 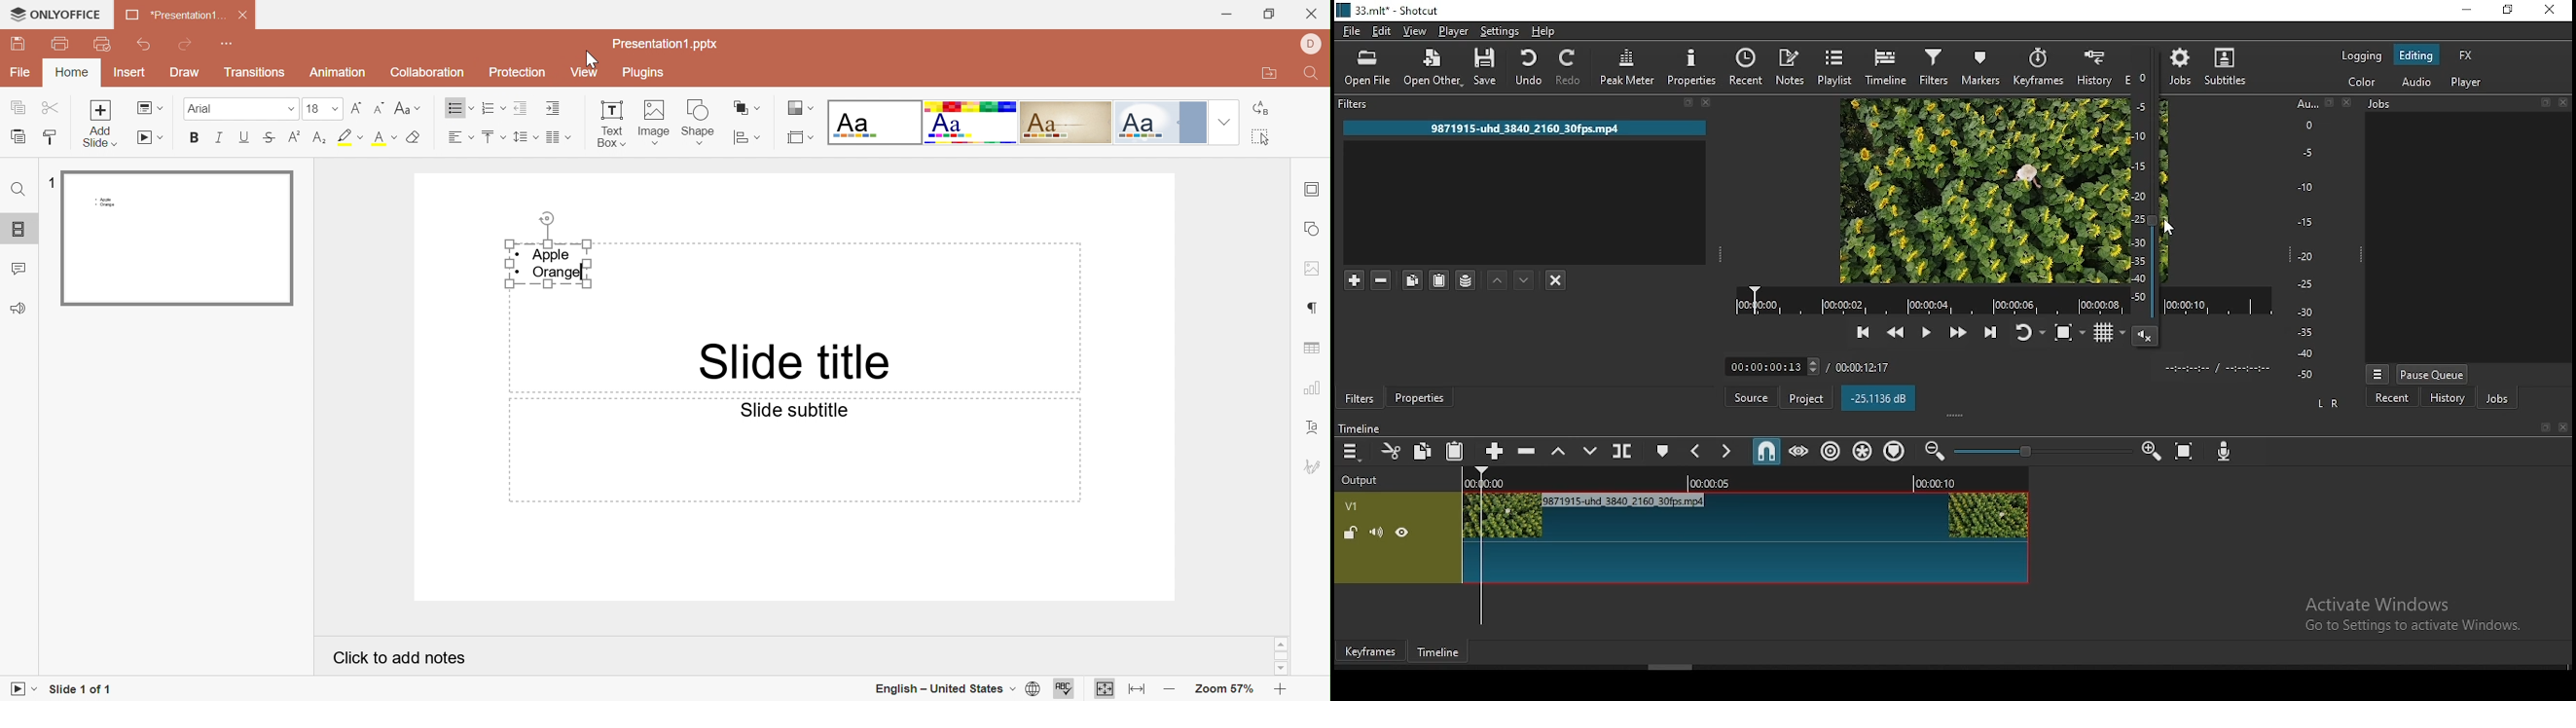 What do you see at coordinates (1928, 334) in the screenshot?
I see `play/pause` at bounding box center [1928, 334].